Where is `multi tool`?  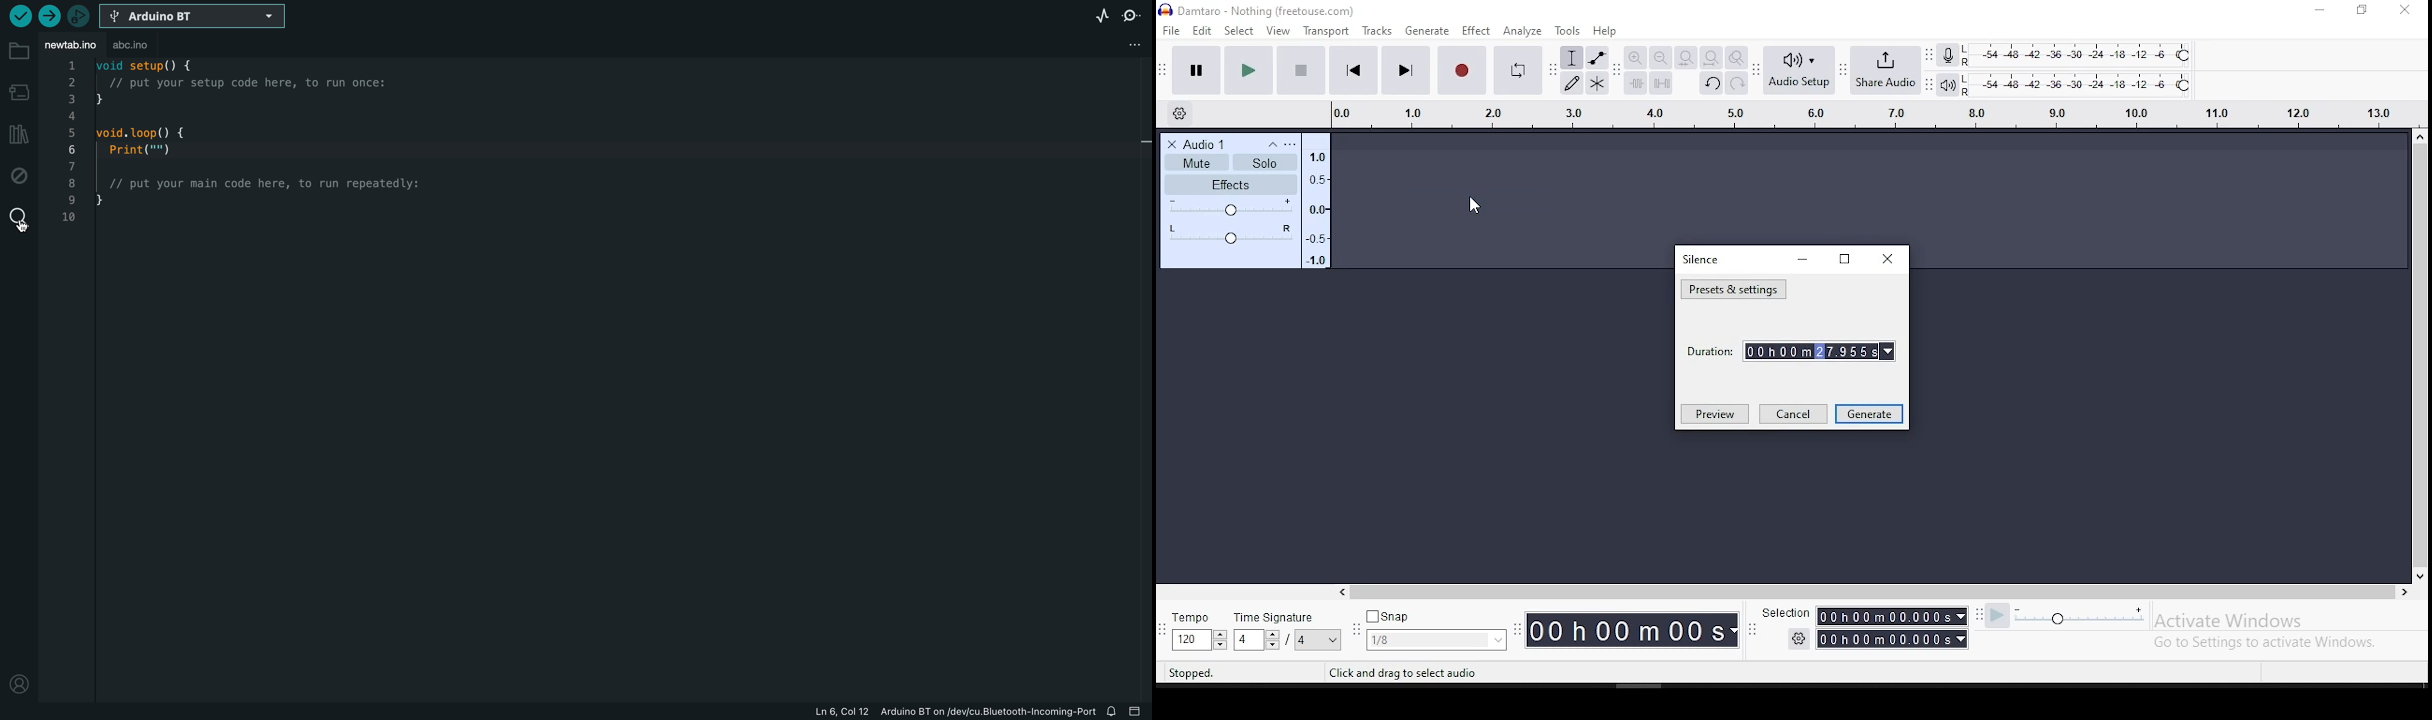
multi tool is located at coordinates (1597, 83).